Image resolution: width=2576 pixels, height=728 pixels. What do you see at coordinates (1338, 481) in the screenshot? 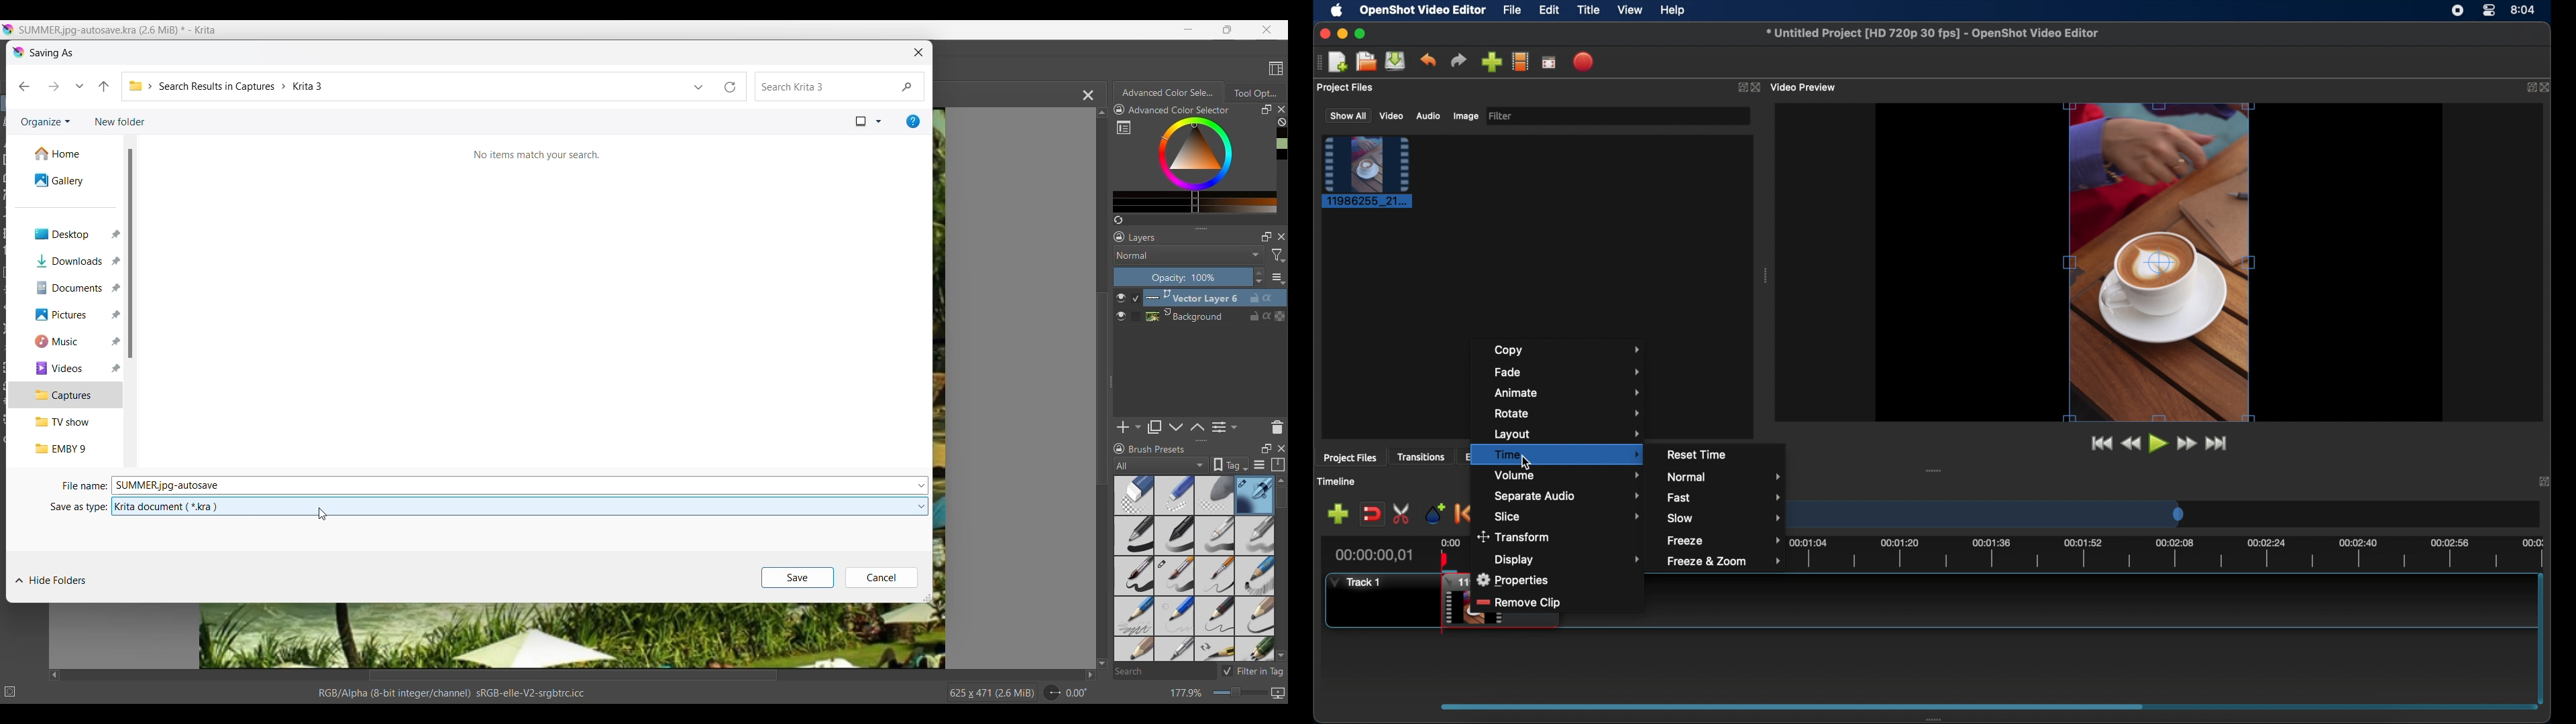
I see `timeline` at bounding box center [1338, 481].